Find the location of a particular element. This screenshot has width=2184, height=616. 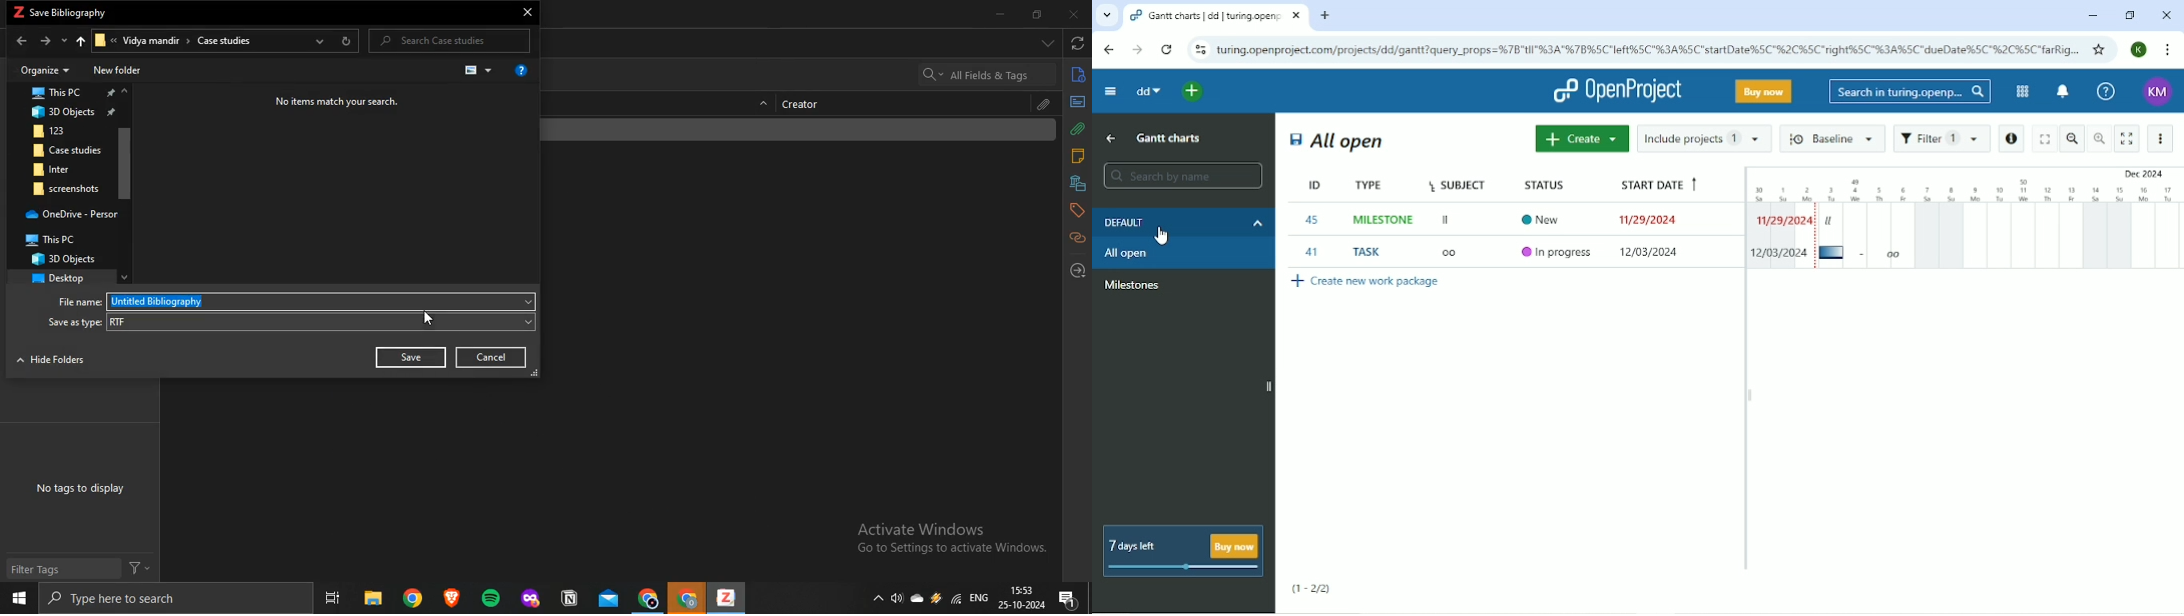

(1-2/2) is located at coordinates (1311, 589).